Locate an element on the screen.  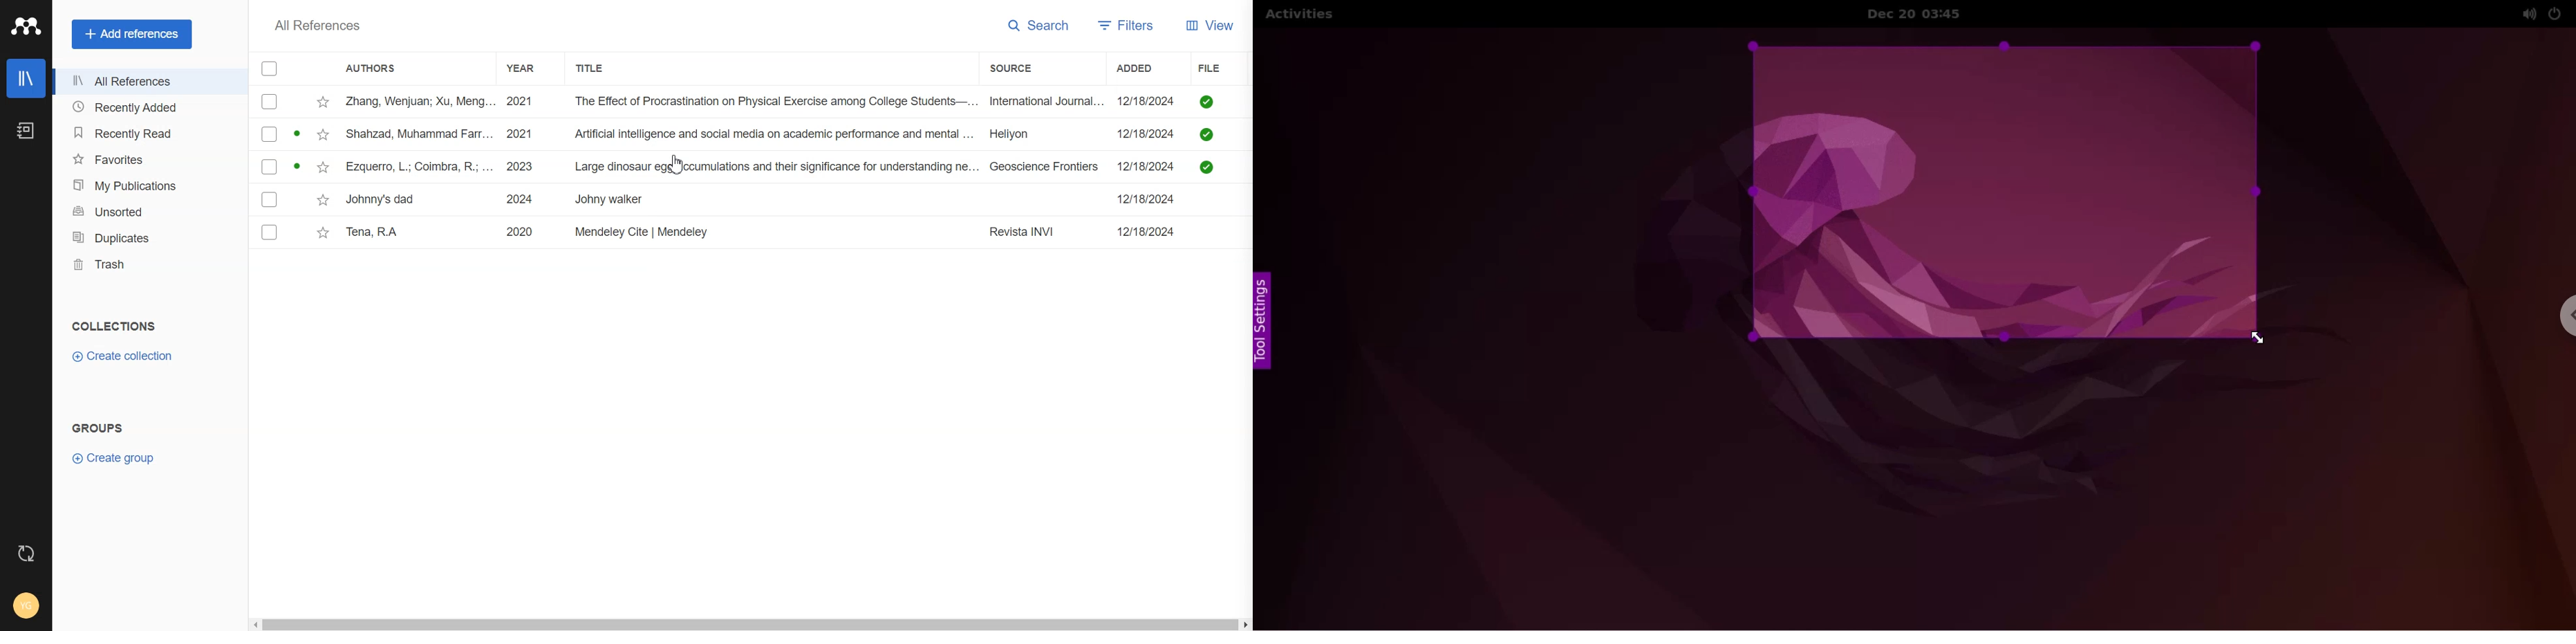
Search  is located at coordinates (1038, 26).